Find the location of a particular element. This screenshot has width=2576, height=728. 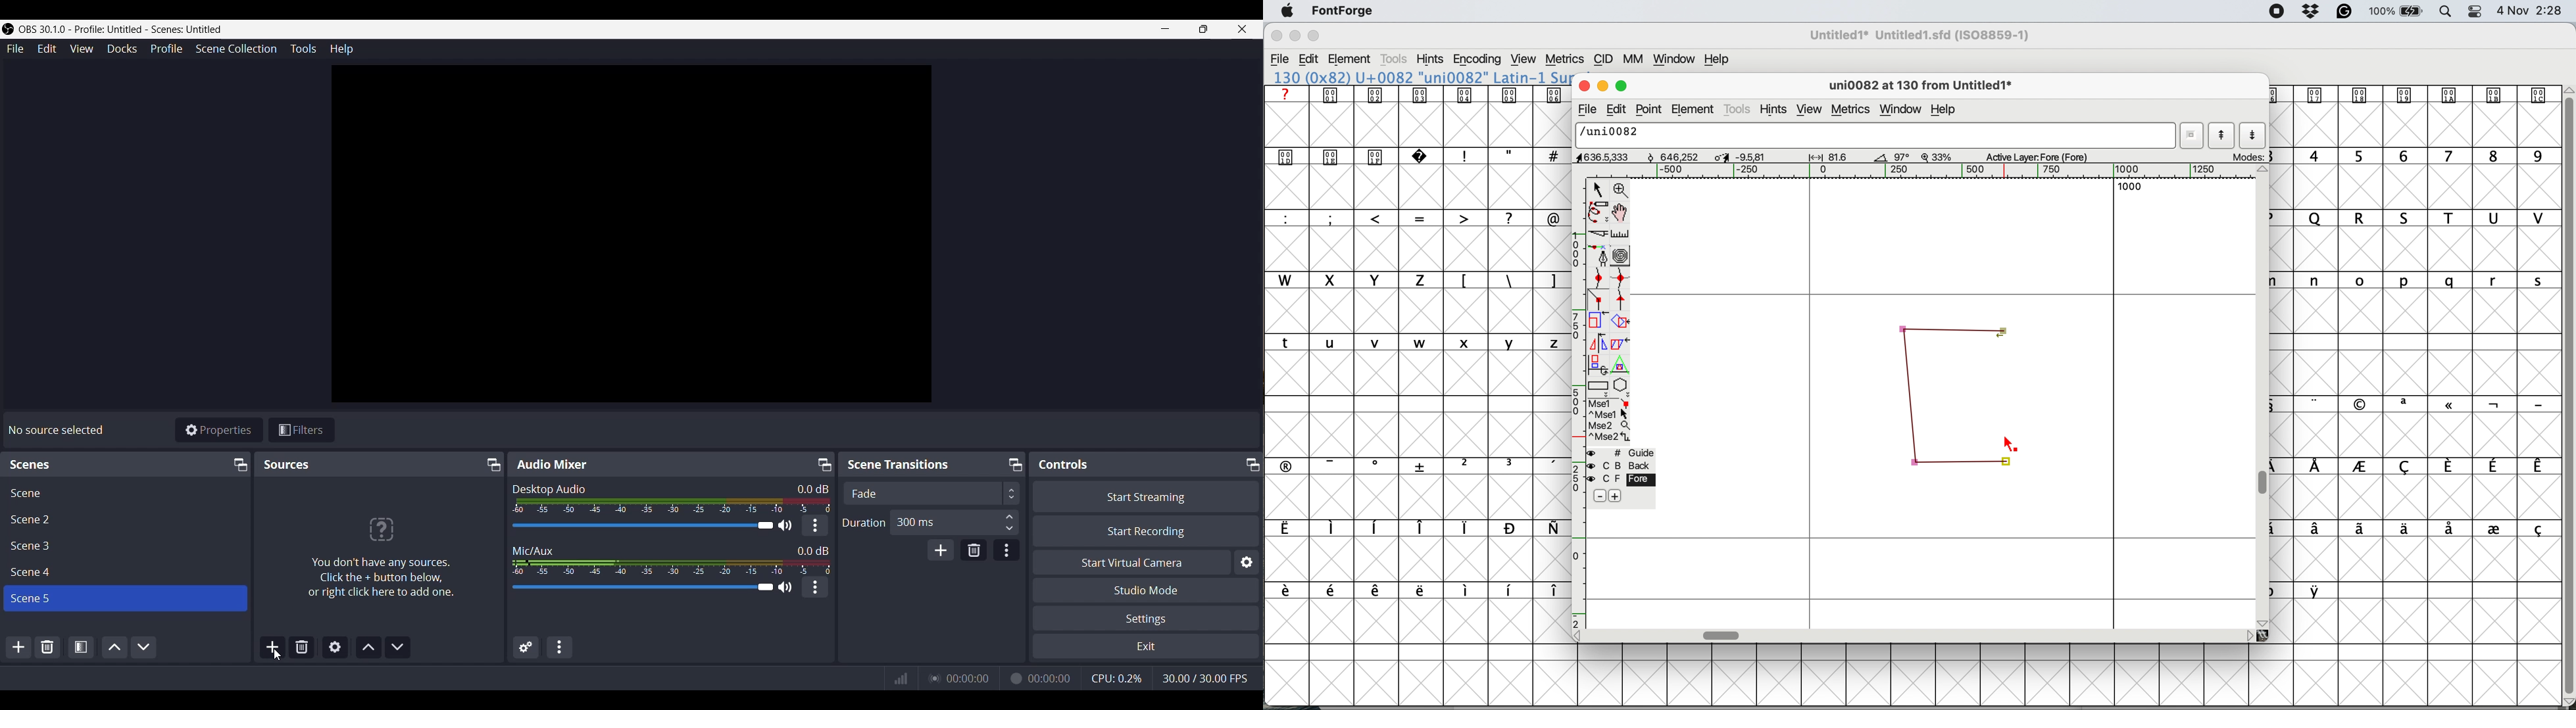

symbols is located at coordinates (2427, 467).